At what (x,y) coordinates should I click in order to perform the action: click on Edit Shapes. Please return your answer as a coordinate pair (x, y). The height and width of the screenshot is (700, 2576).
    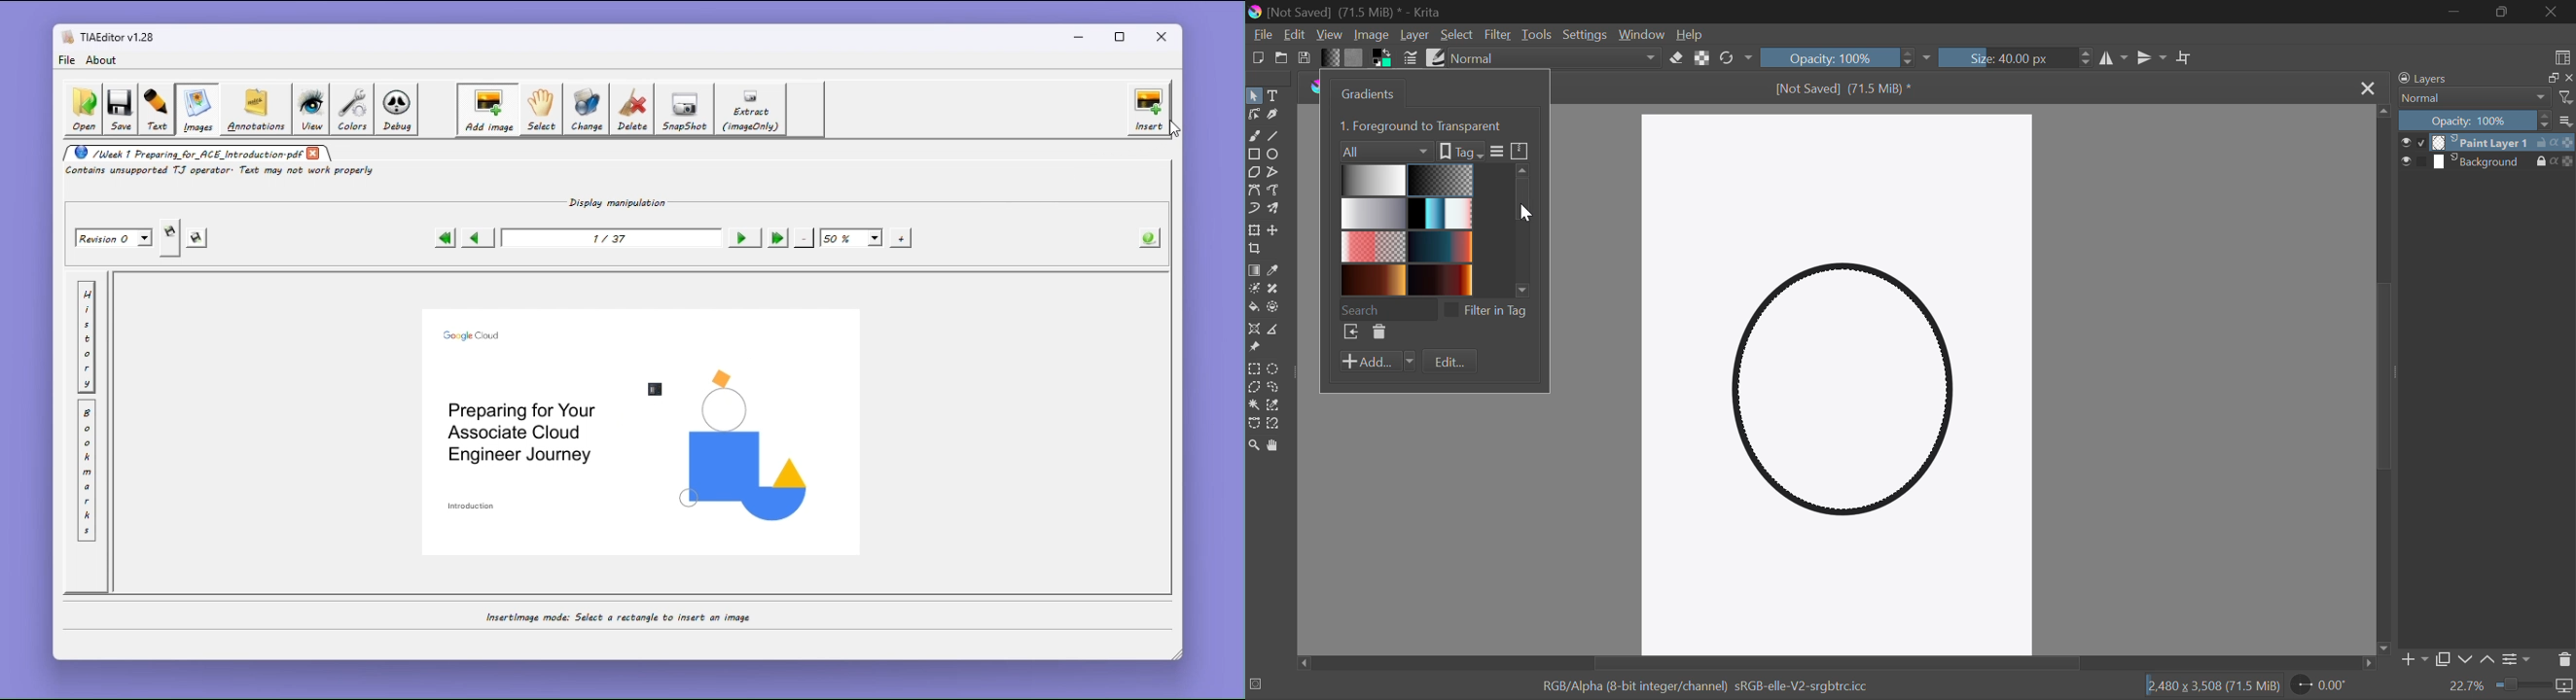
    Looking at the image, I should click on (1254, 116).